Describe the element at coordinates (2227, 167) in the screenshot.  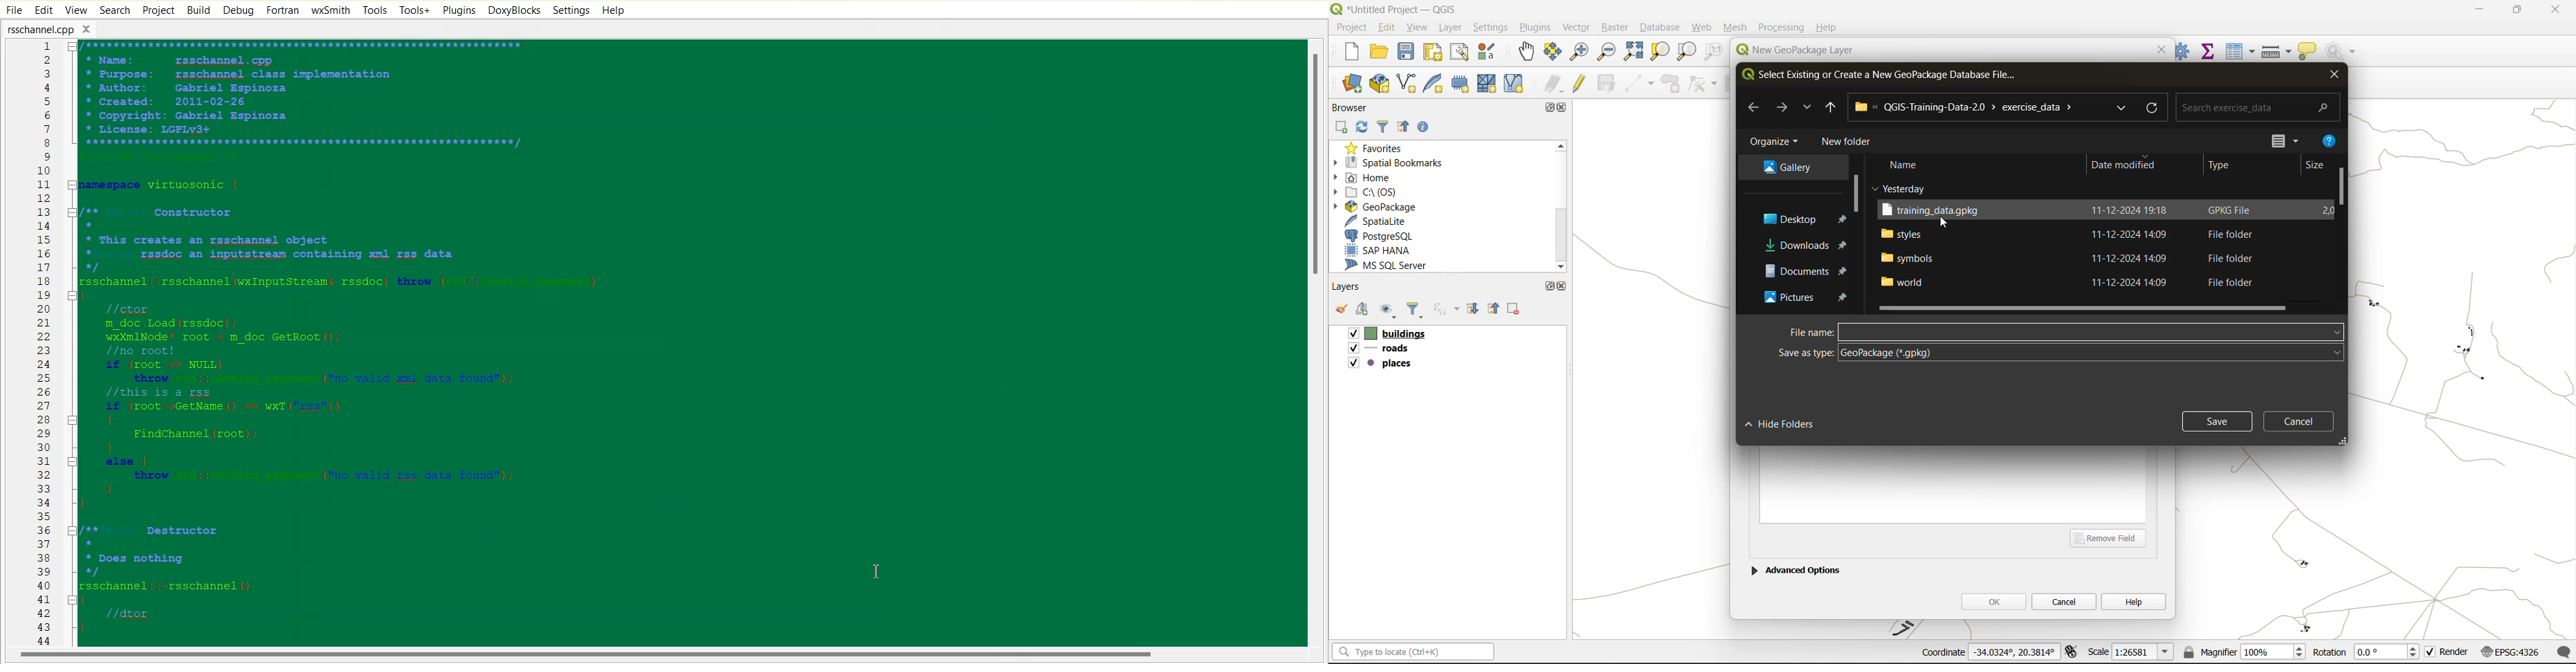
I see `type` at that location.